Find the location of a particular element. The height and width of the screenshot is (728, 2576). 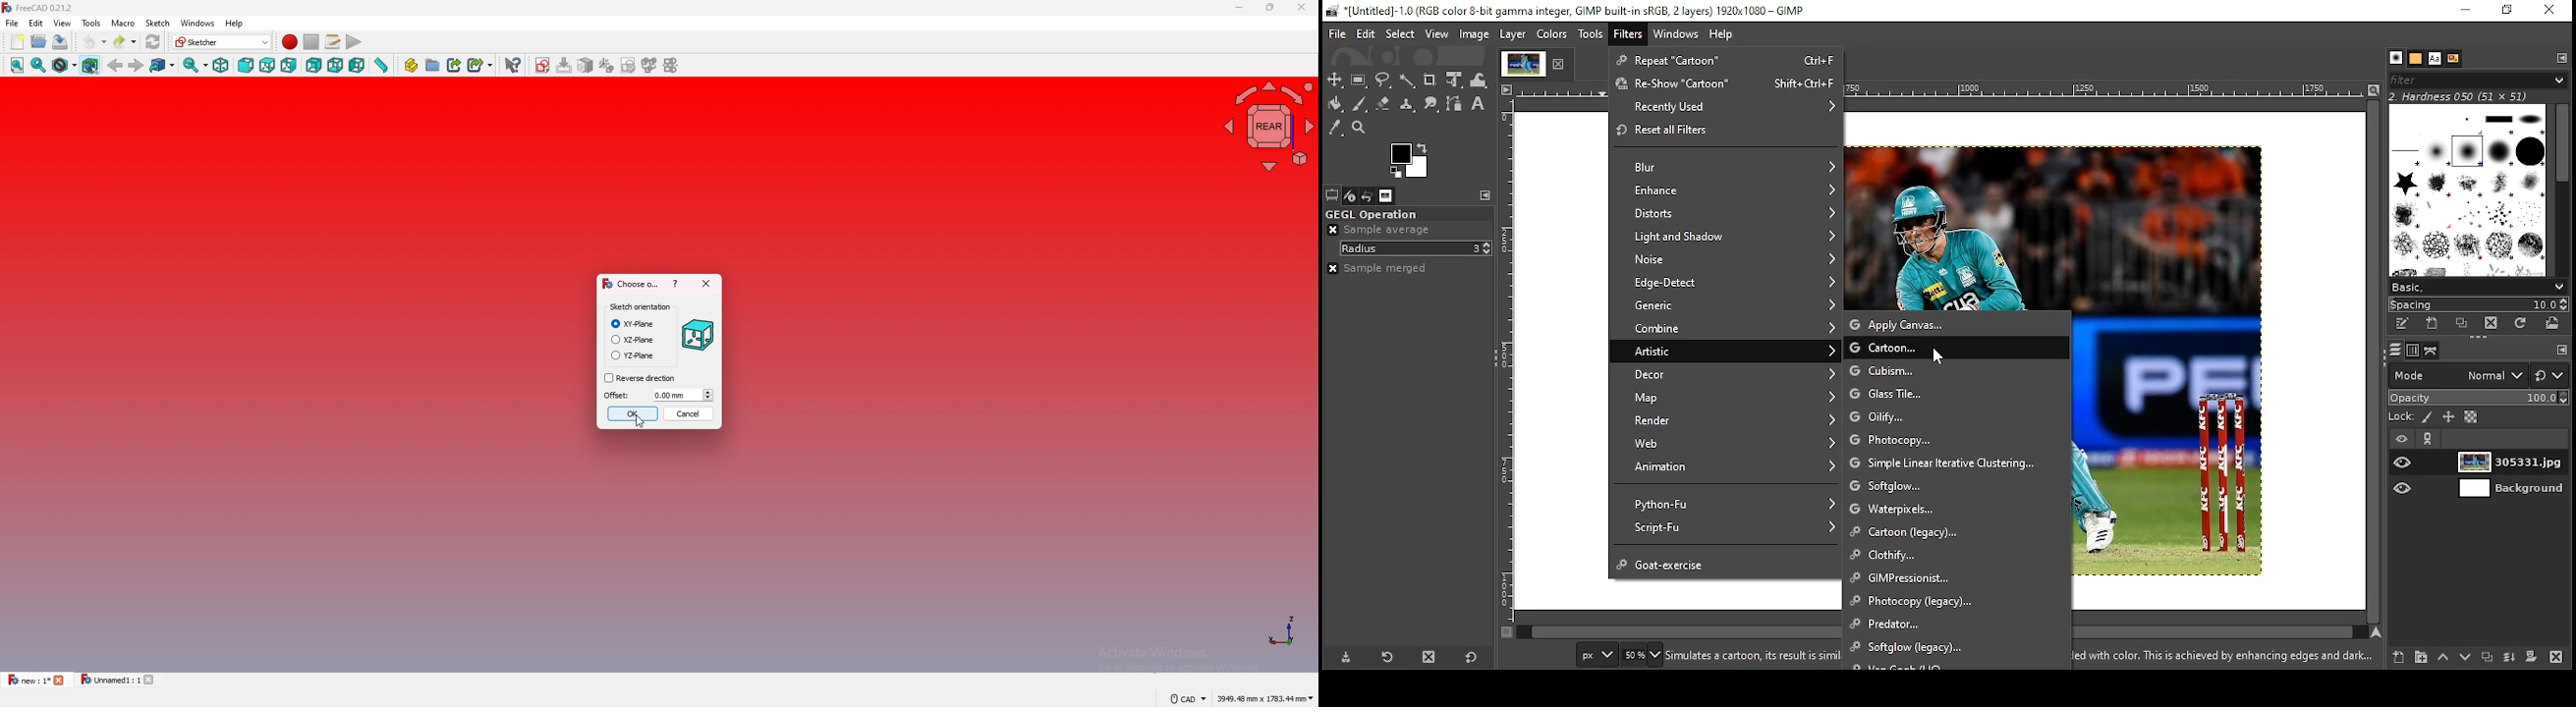

render is located at coordinates (1727, 421).